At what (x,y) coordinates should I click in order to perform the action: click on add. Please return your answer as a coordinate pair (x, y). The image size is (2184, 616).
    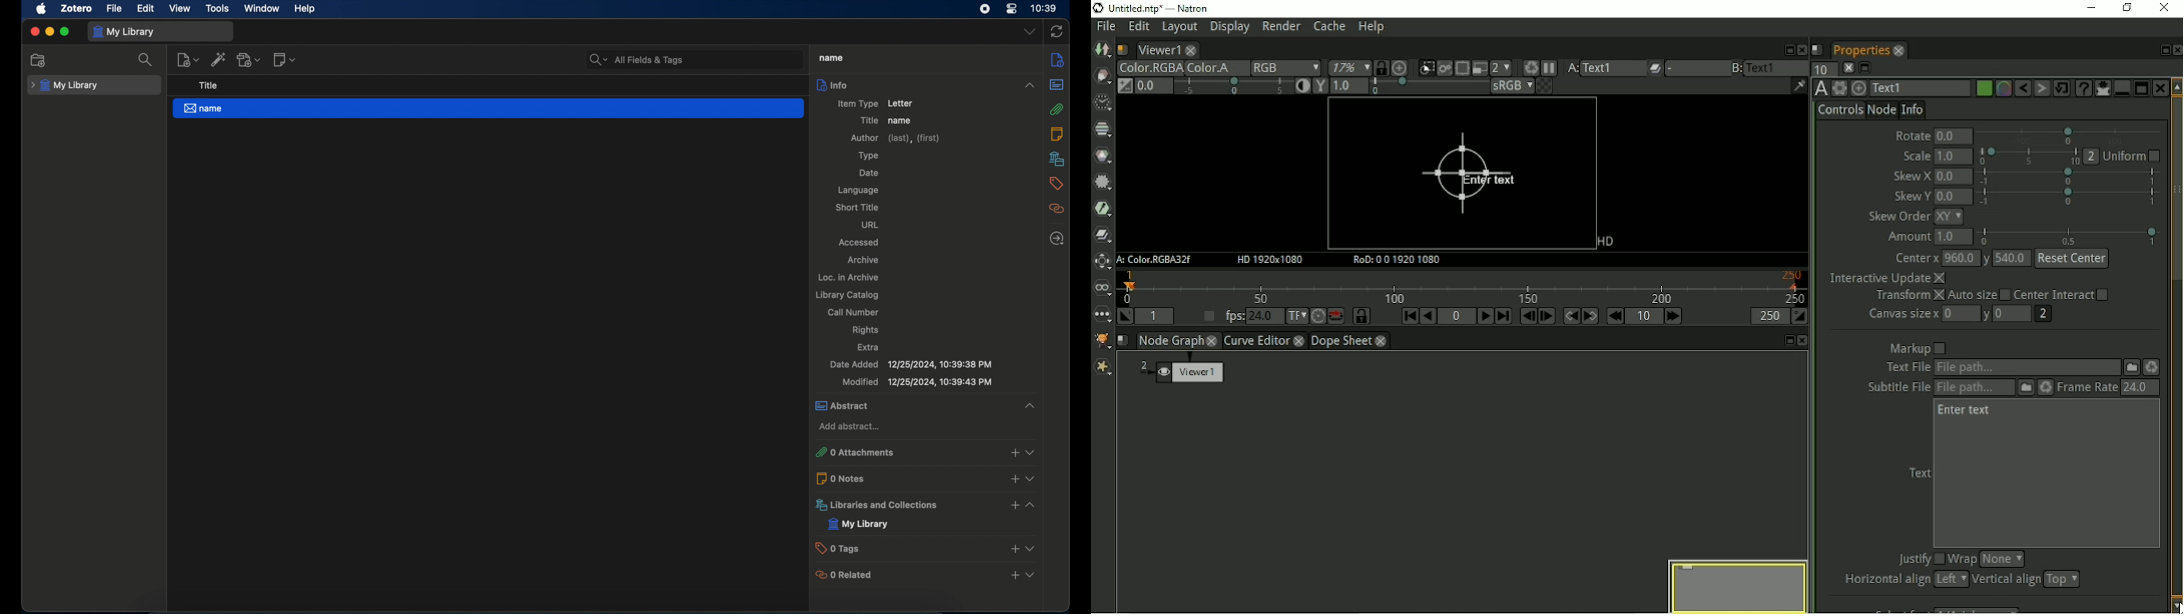
    Looking at the image, I should click on (1013, 479).